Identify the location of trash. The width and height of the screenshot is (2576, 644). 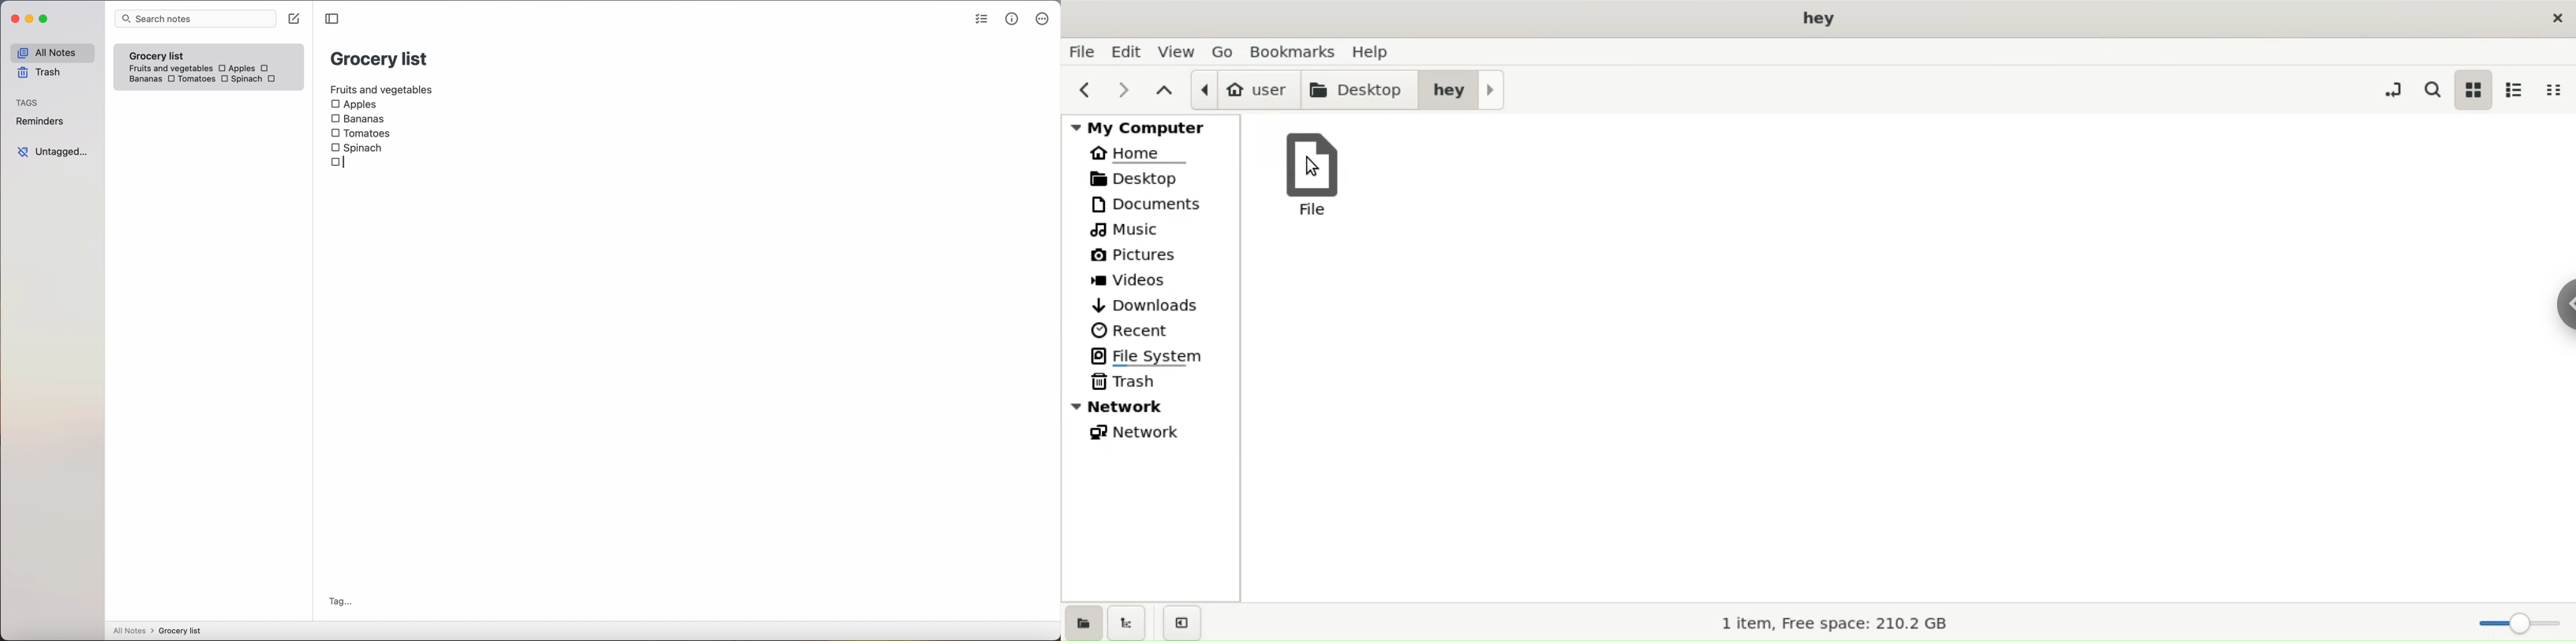
(38, 74).